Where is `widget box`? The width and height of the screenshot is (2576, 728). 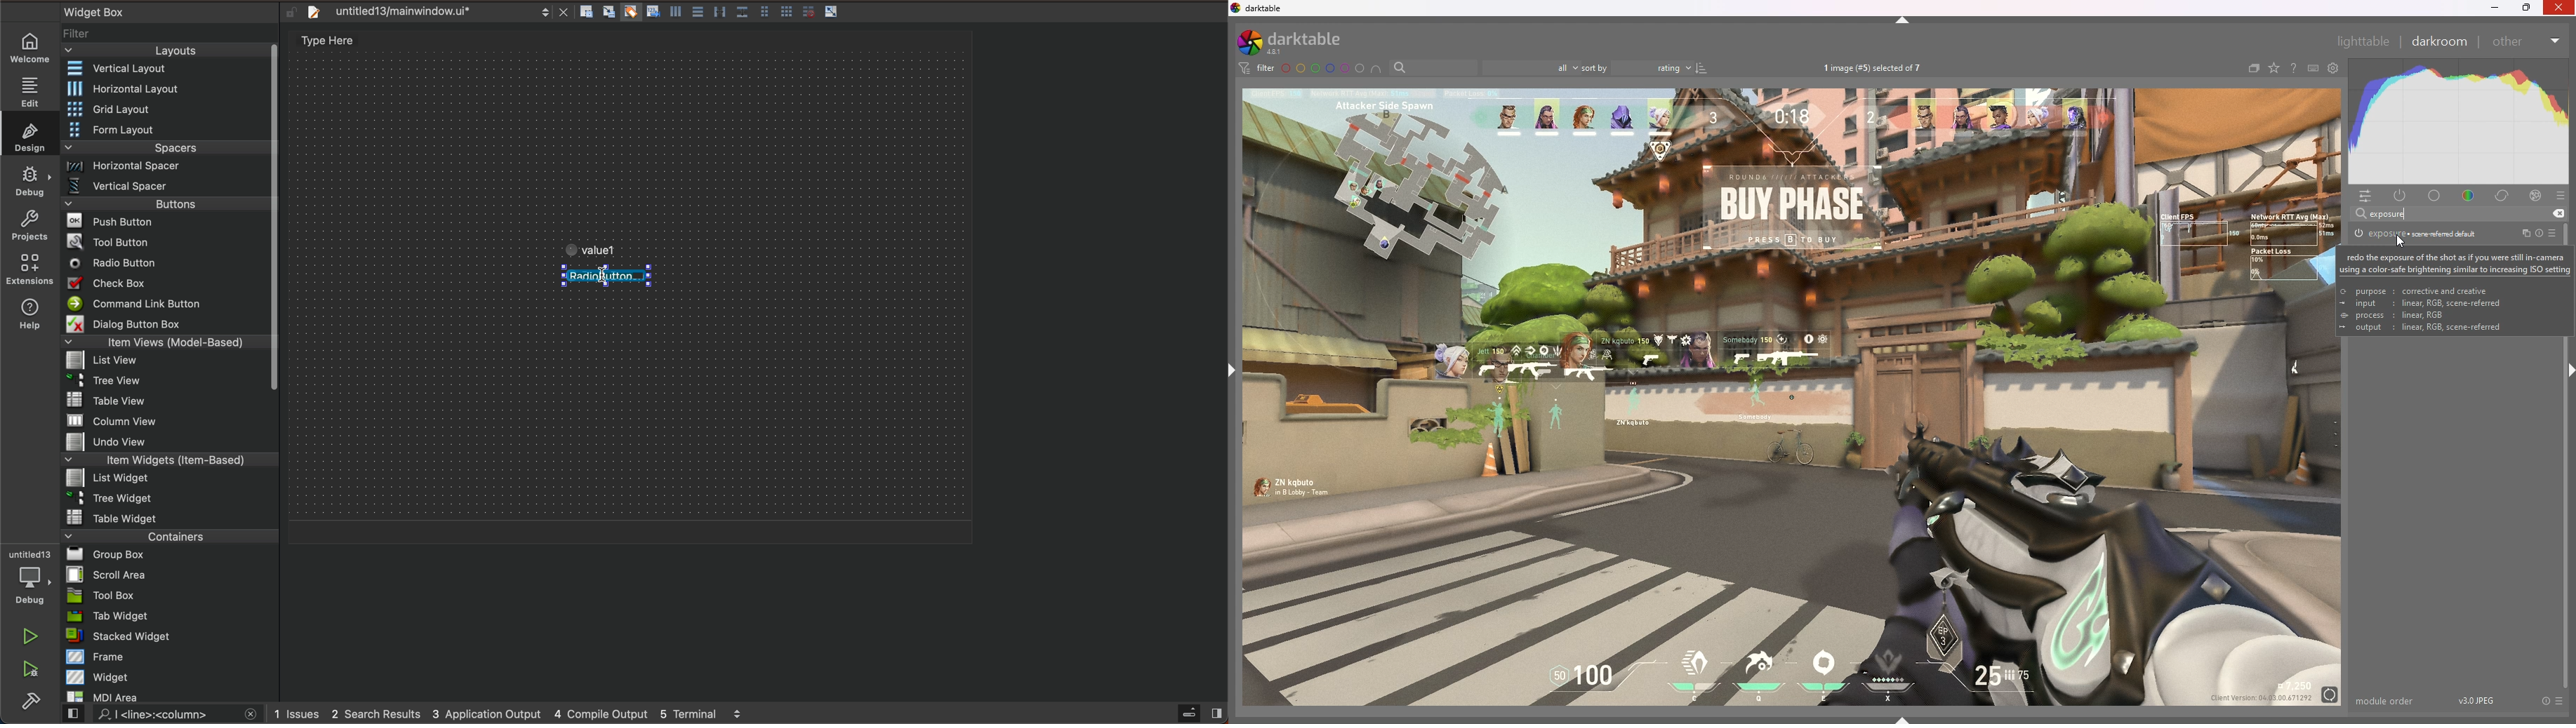
widget box is located at coordinates (156, 12).